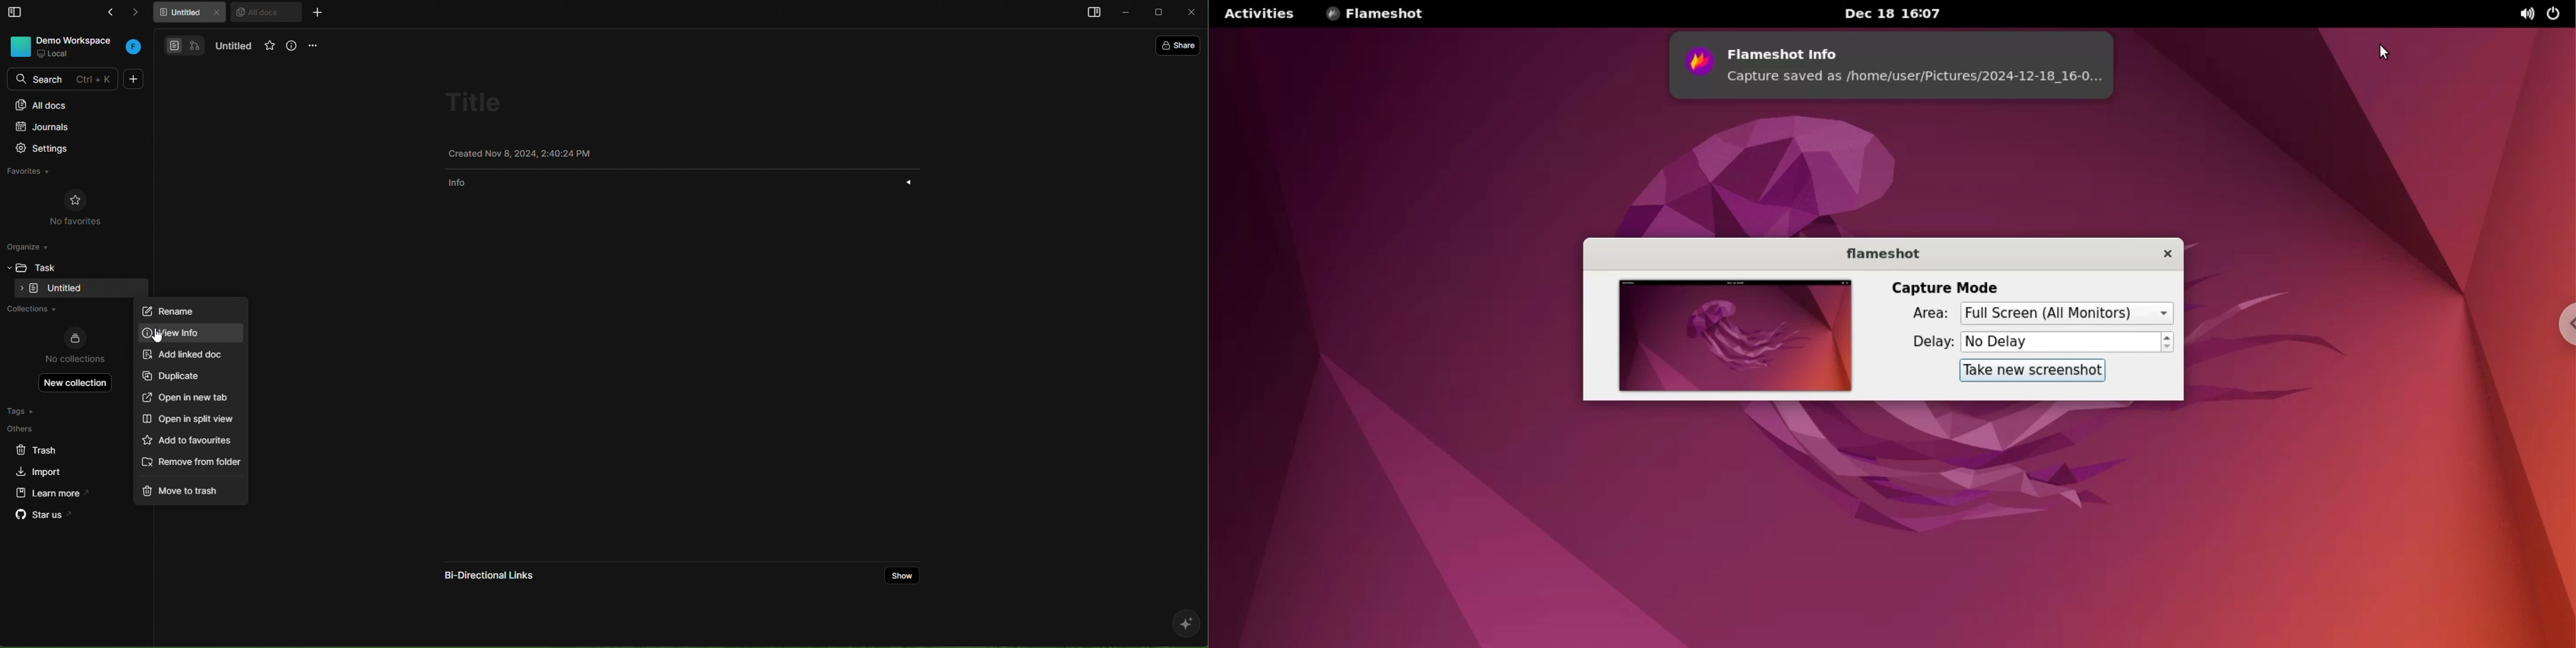  Describe the element at coordinates (184, 311) in the screenshot. I see `rename` at that location.